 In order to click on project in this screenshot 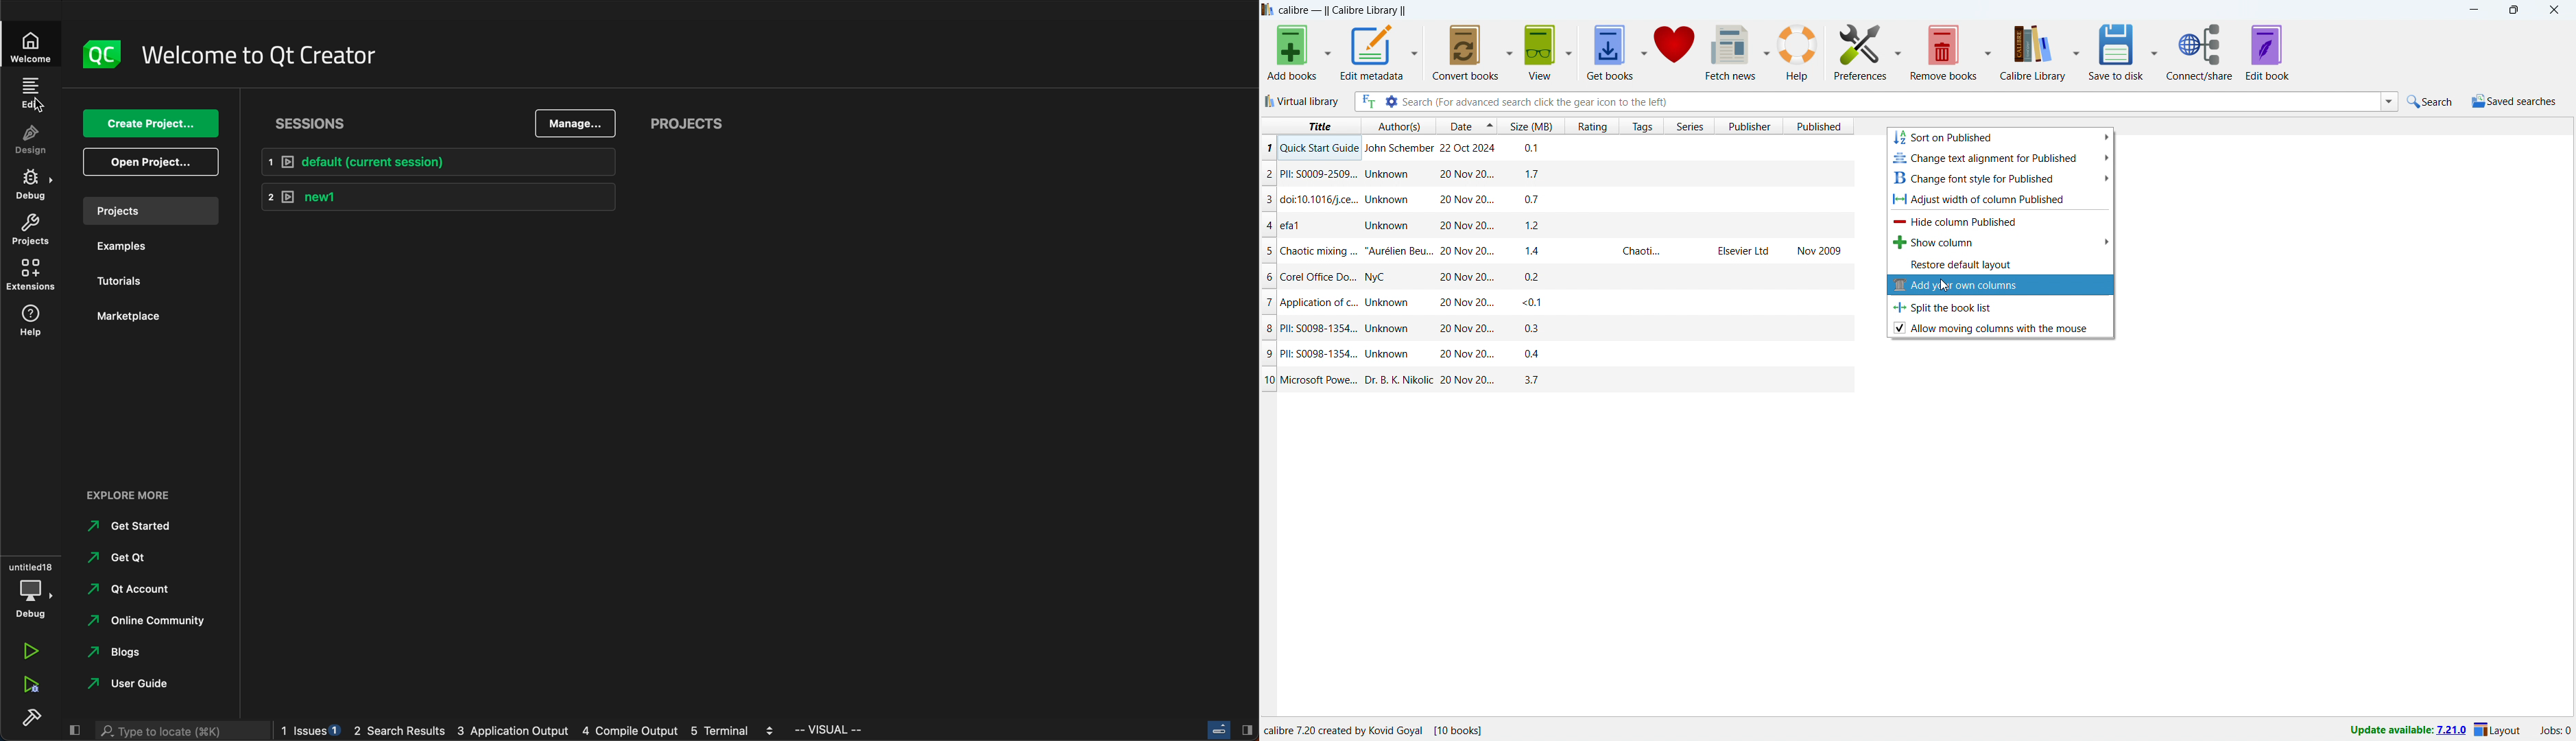, I will do `click(30, 230)`.